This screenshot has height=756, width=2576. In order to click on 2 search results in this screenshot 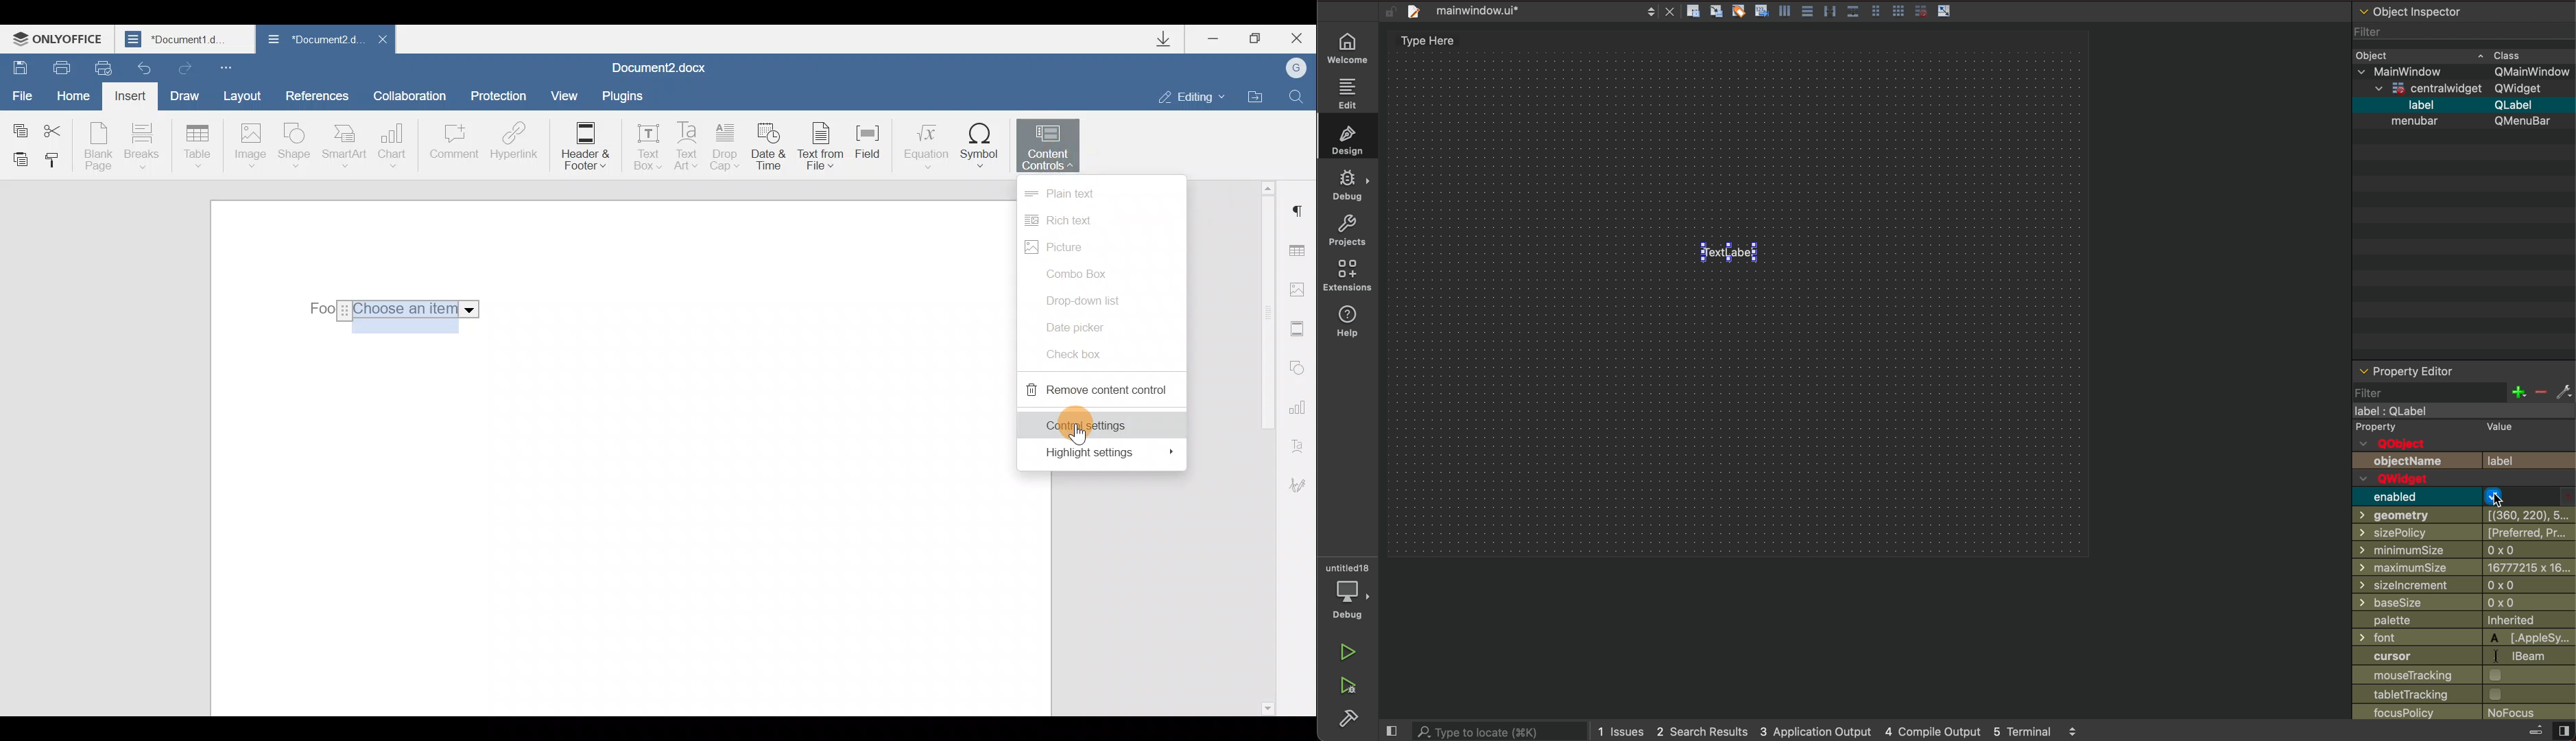, I will do `click(1700, 728)`.